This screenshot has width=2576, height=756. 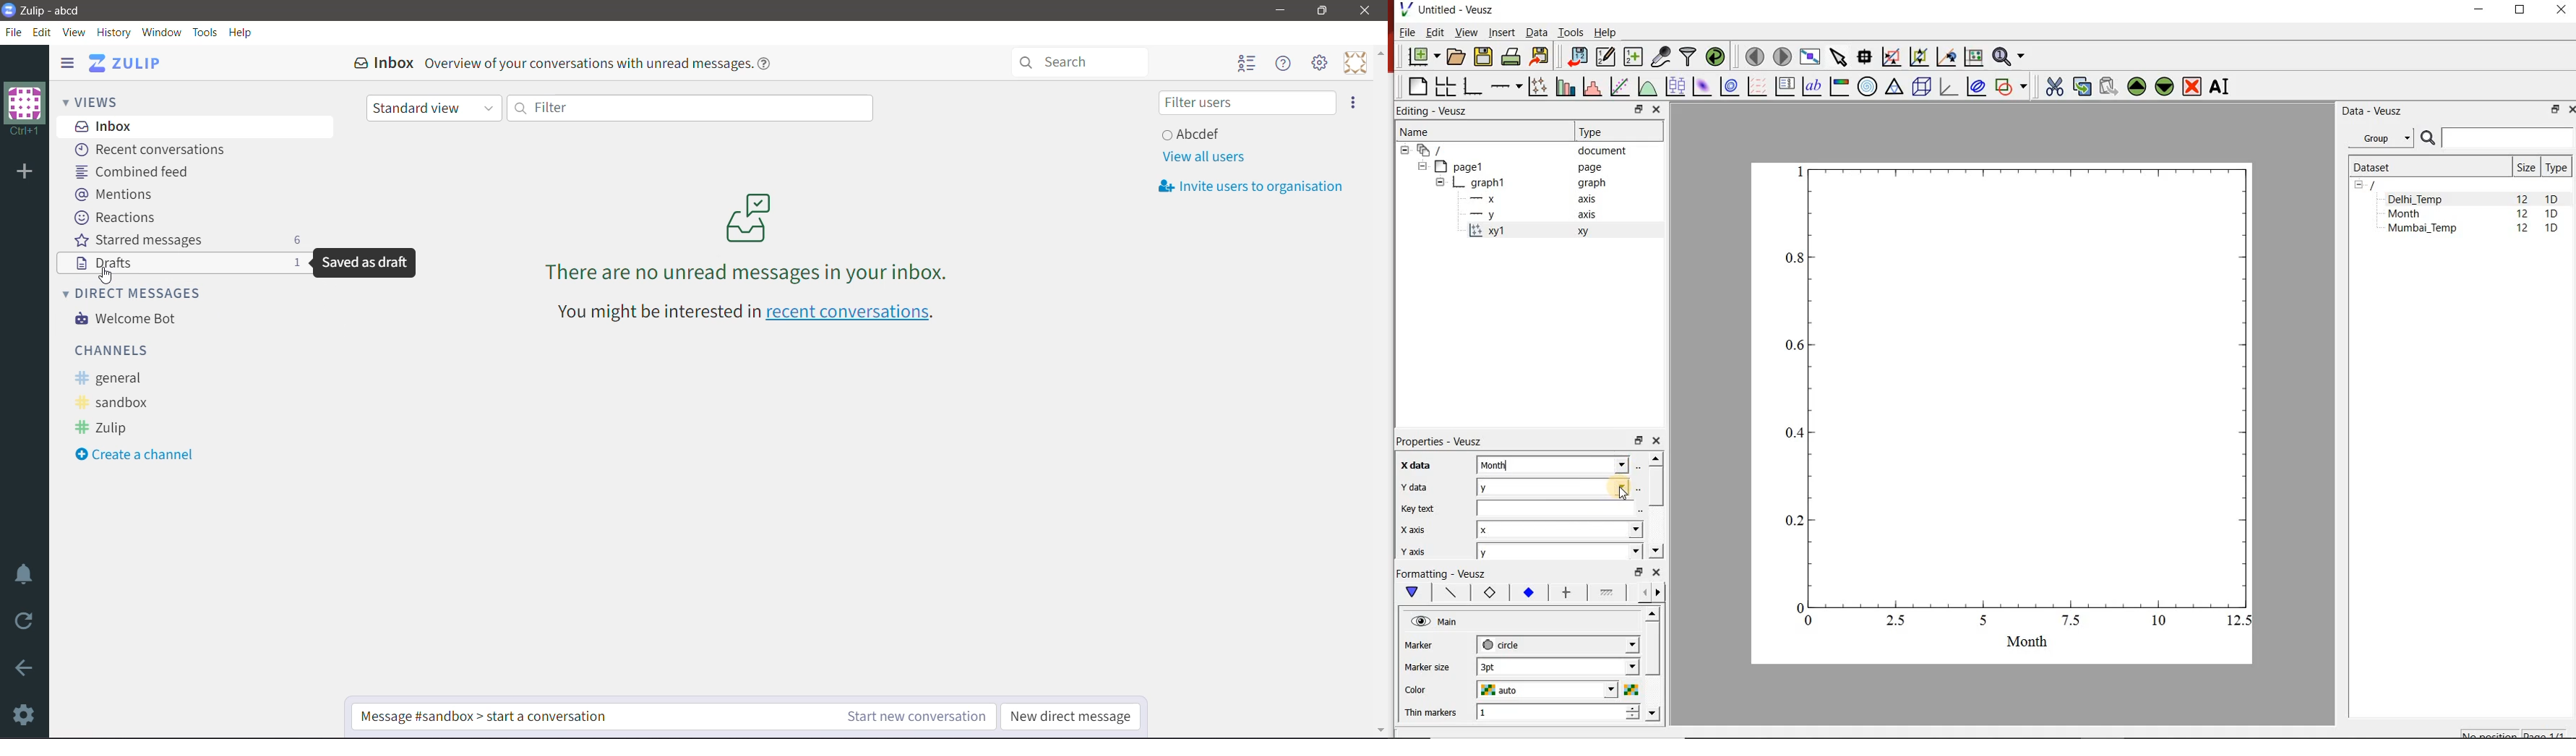 What do you see at coordinates (2480, 10) in the screenshot?
I see `MINIMIZE` at bounding box center [2480, 10].